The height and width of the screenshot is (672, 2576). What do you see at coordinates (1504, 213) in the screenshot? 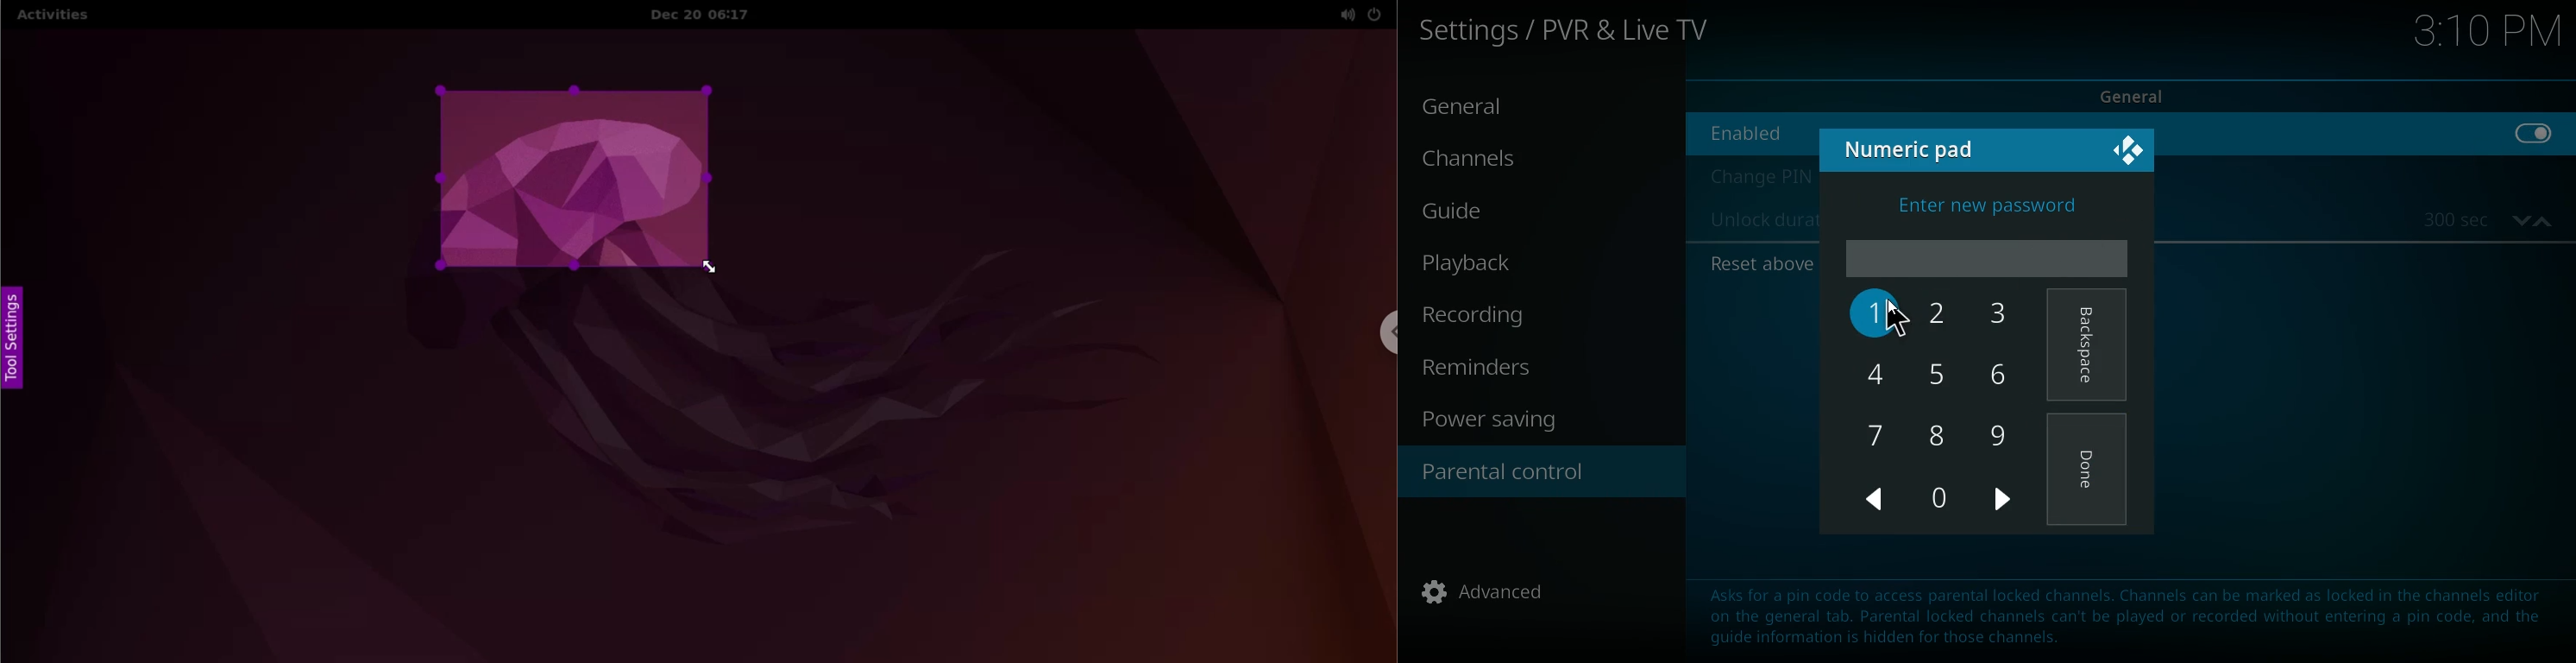
I see `guide` at bounding box center [1504, 213].